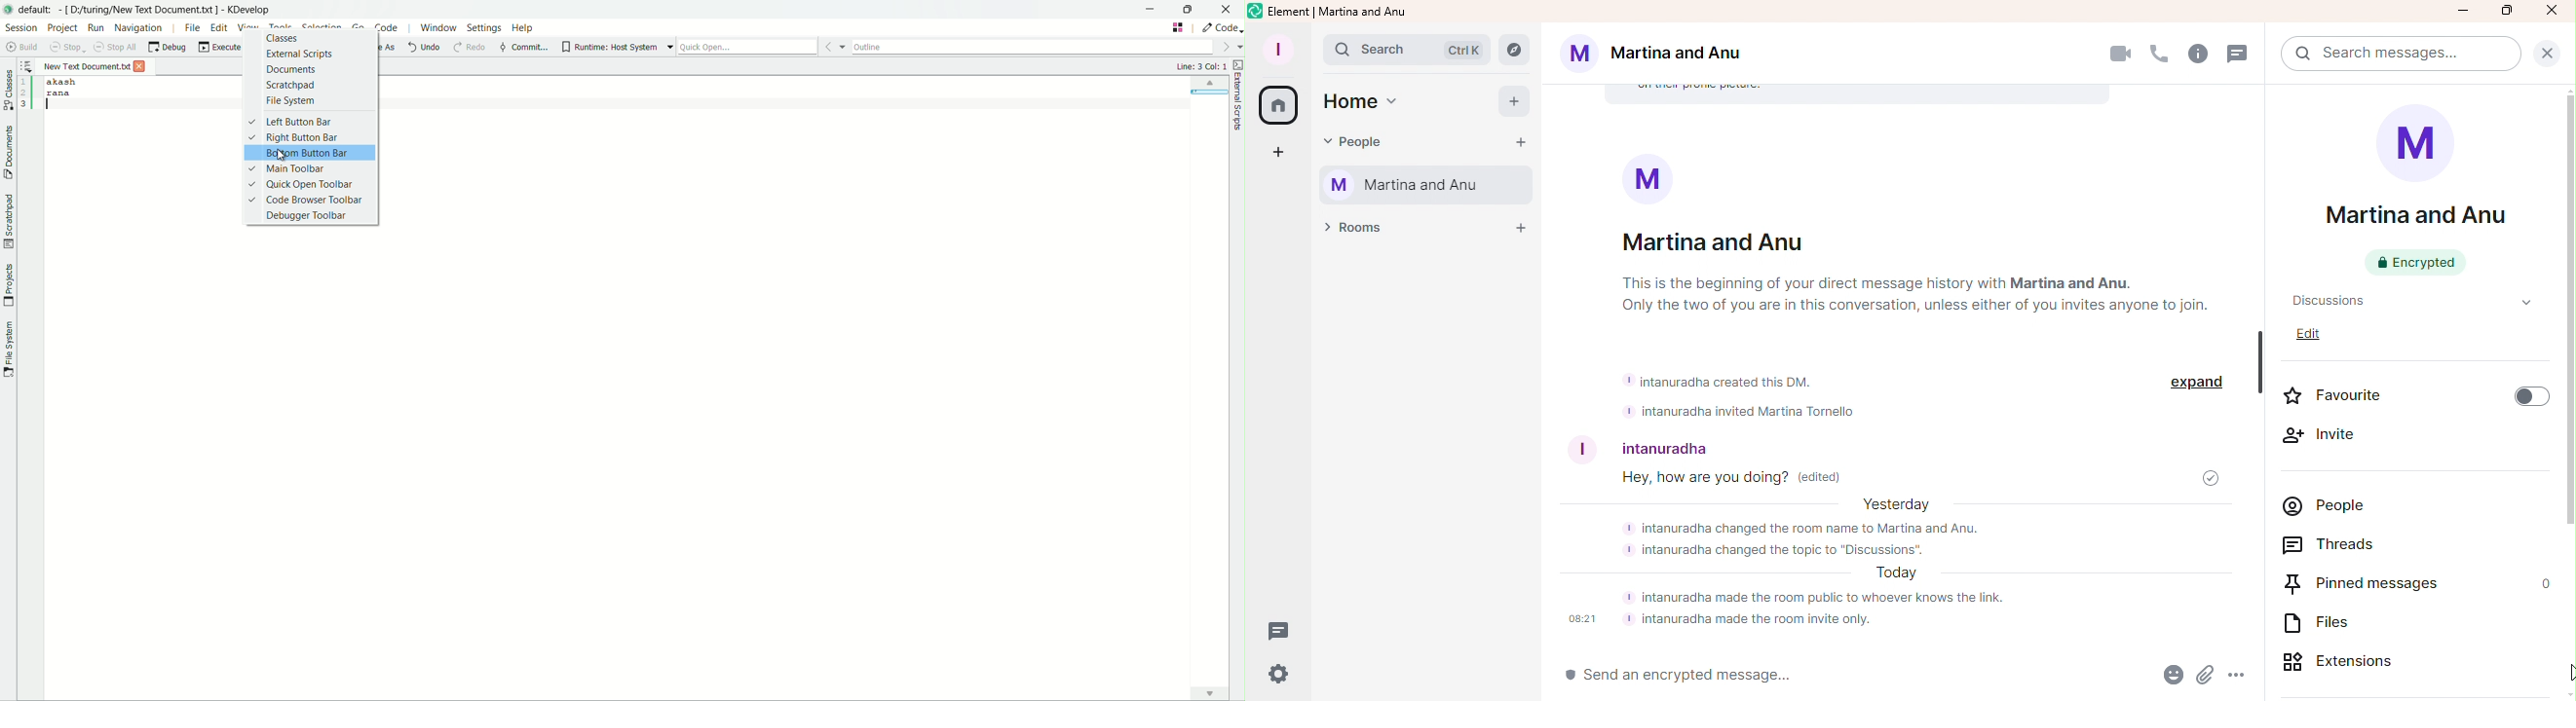 The width and height of the screenshot is (2576, 728). I want to click on Rooms, so click(1360, 232).